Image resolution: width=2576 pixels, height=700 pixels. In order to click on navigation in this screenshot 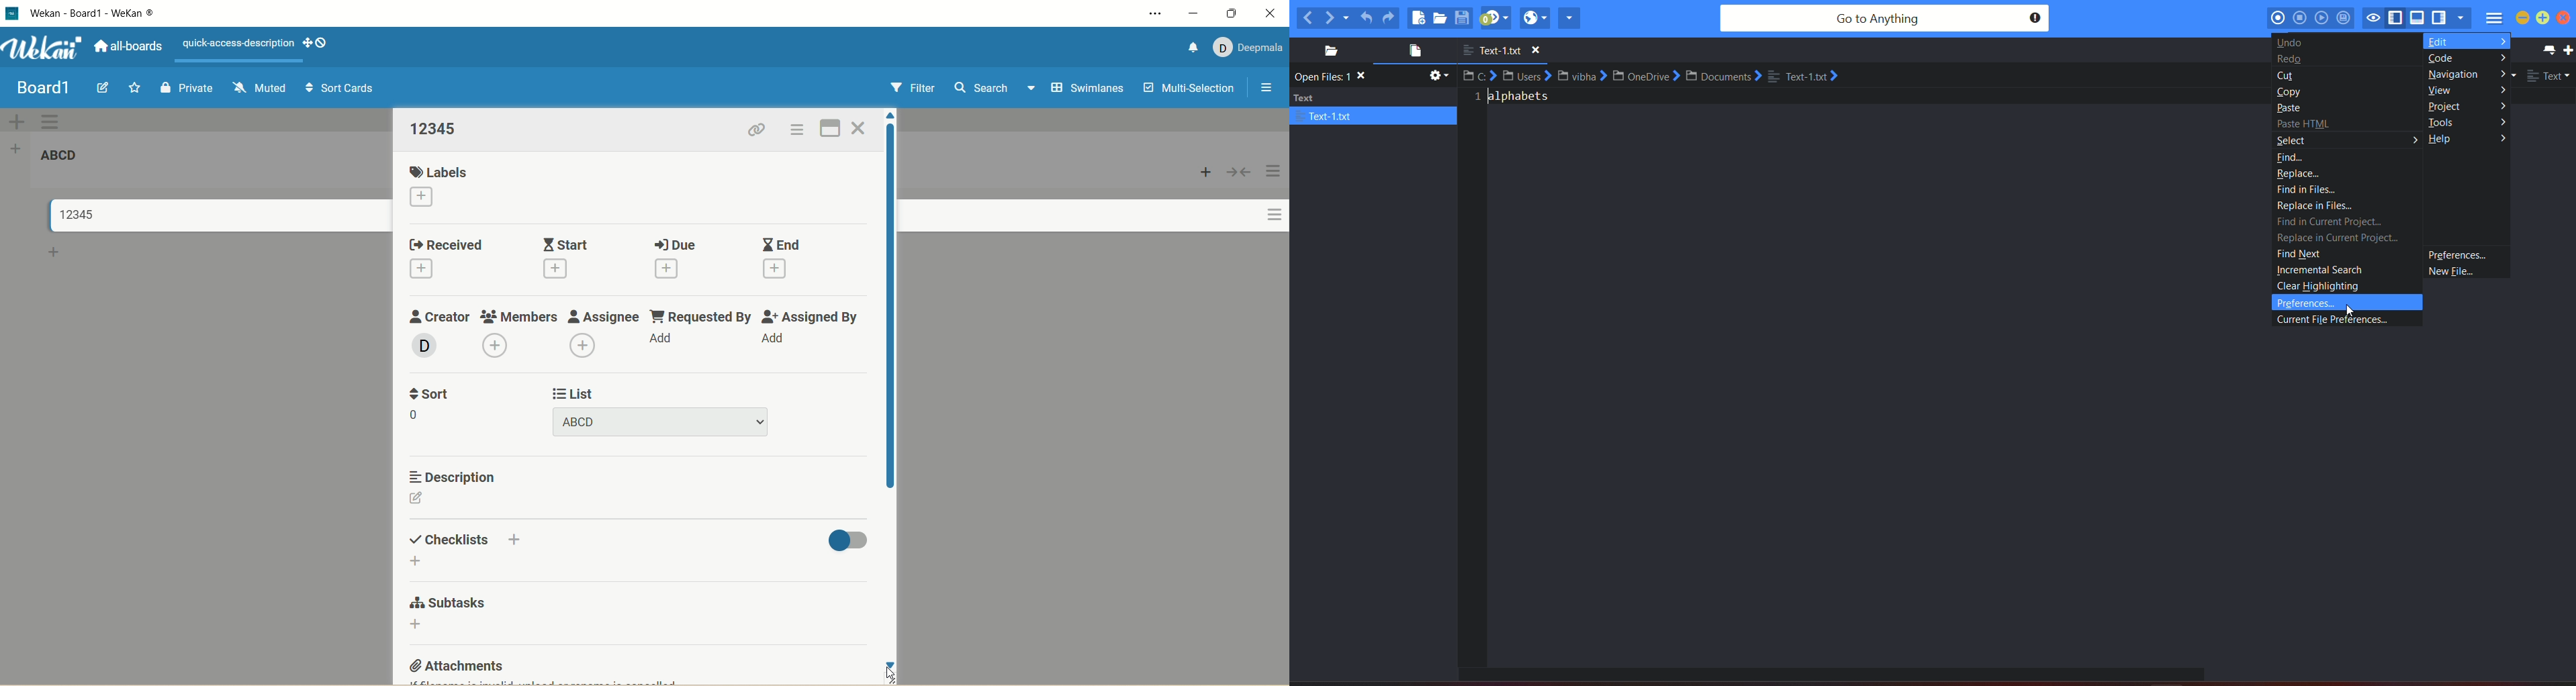, I will do `click(2455, 74)`.